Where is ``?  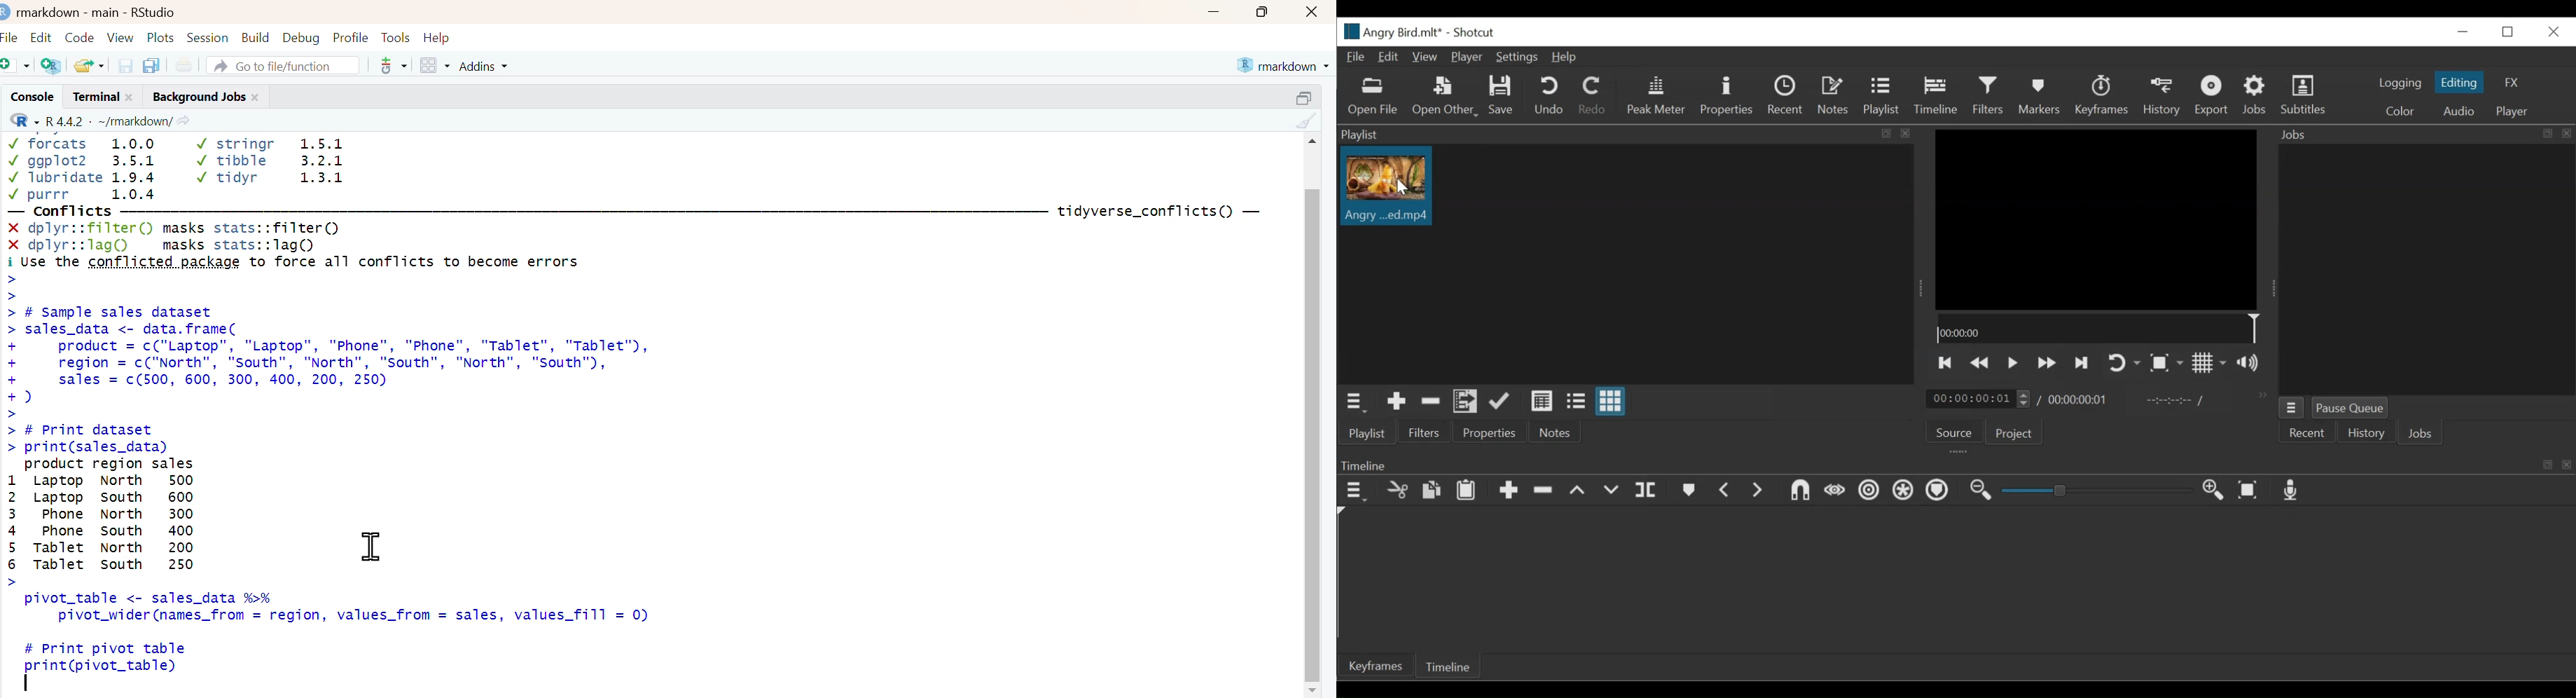  is located at coordinates (1424, 58).